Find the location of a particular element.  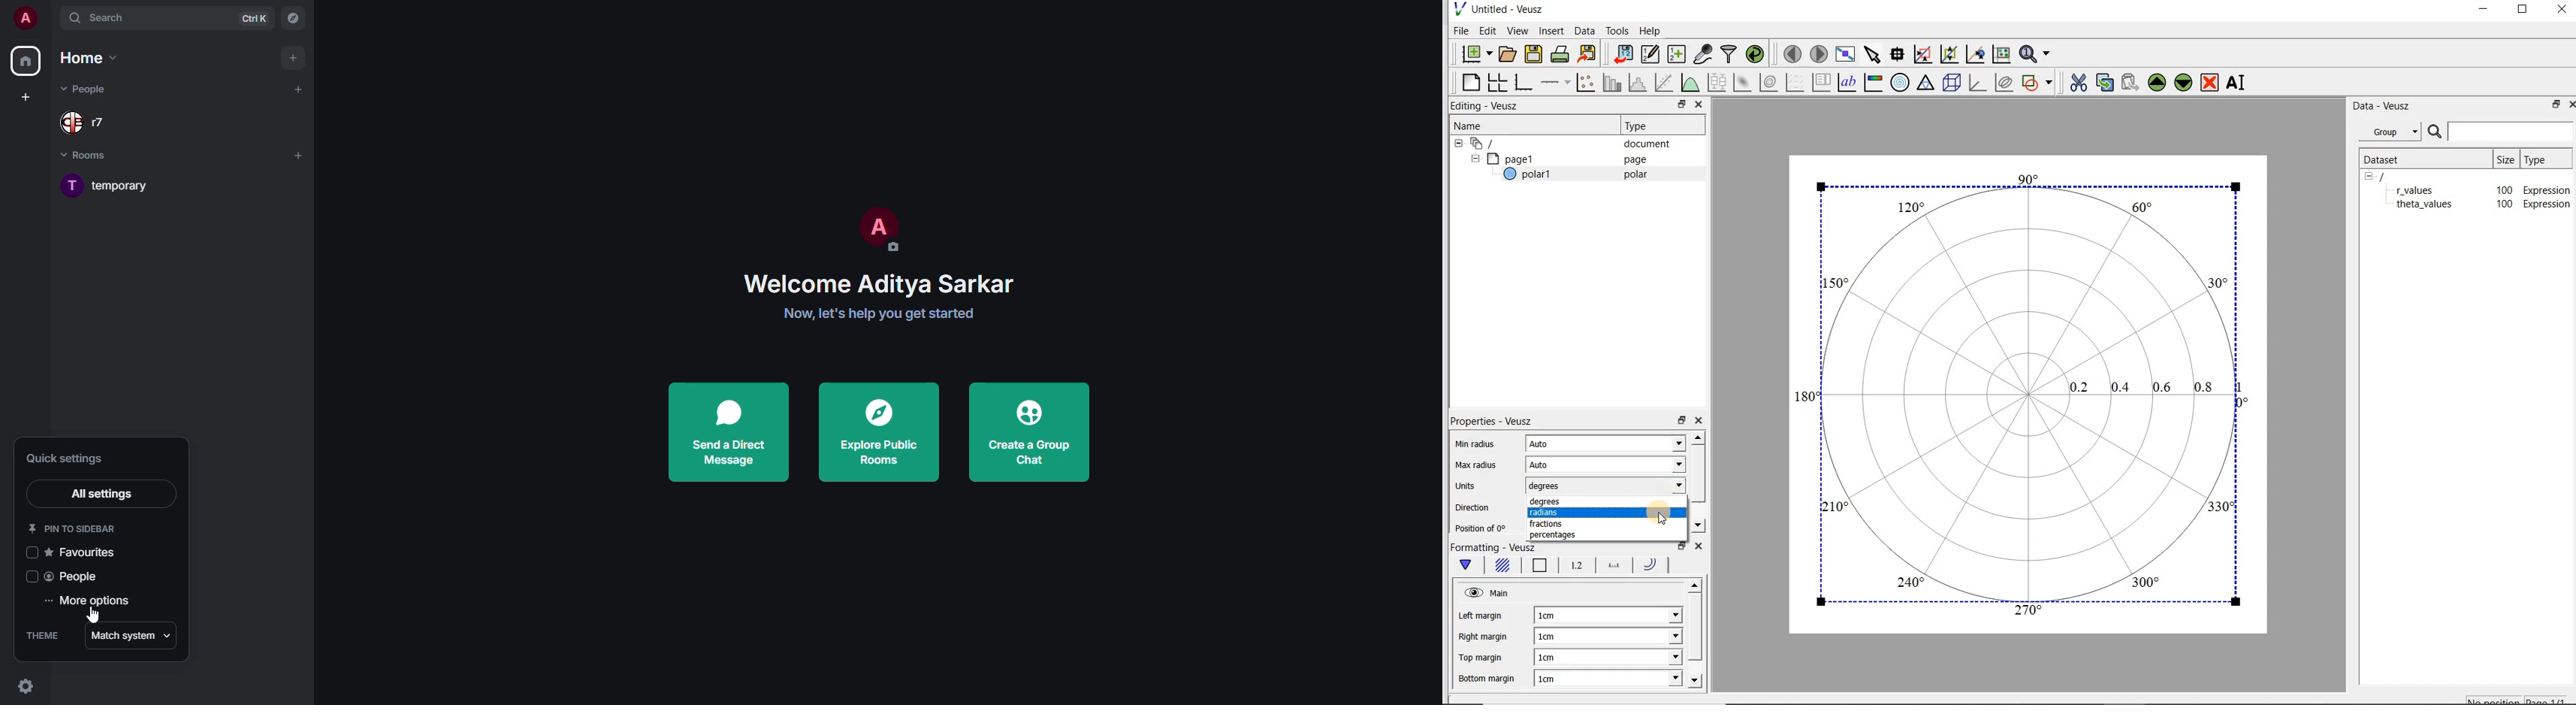

people is located at coordinates (91, 89).